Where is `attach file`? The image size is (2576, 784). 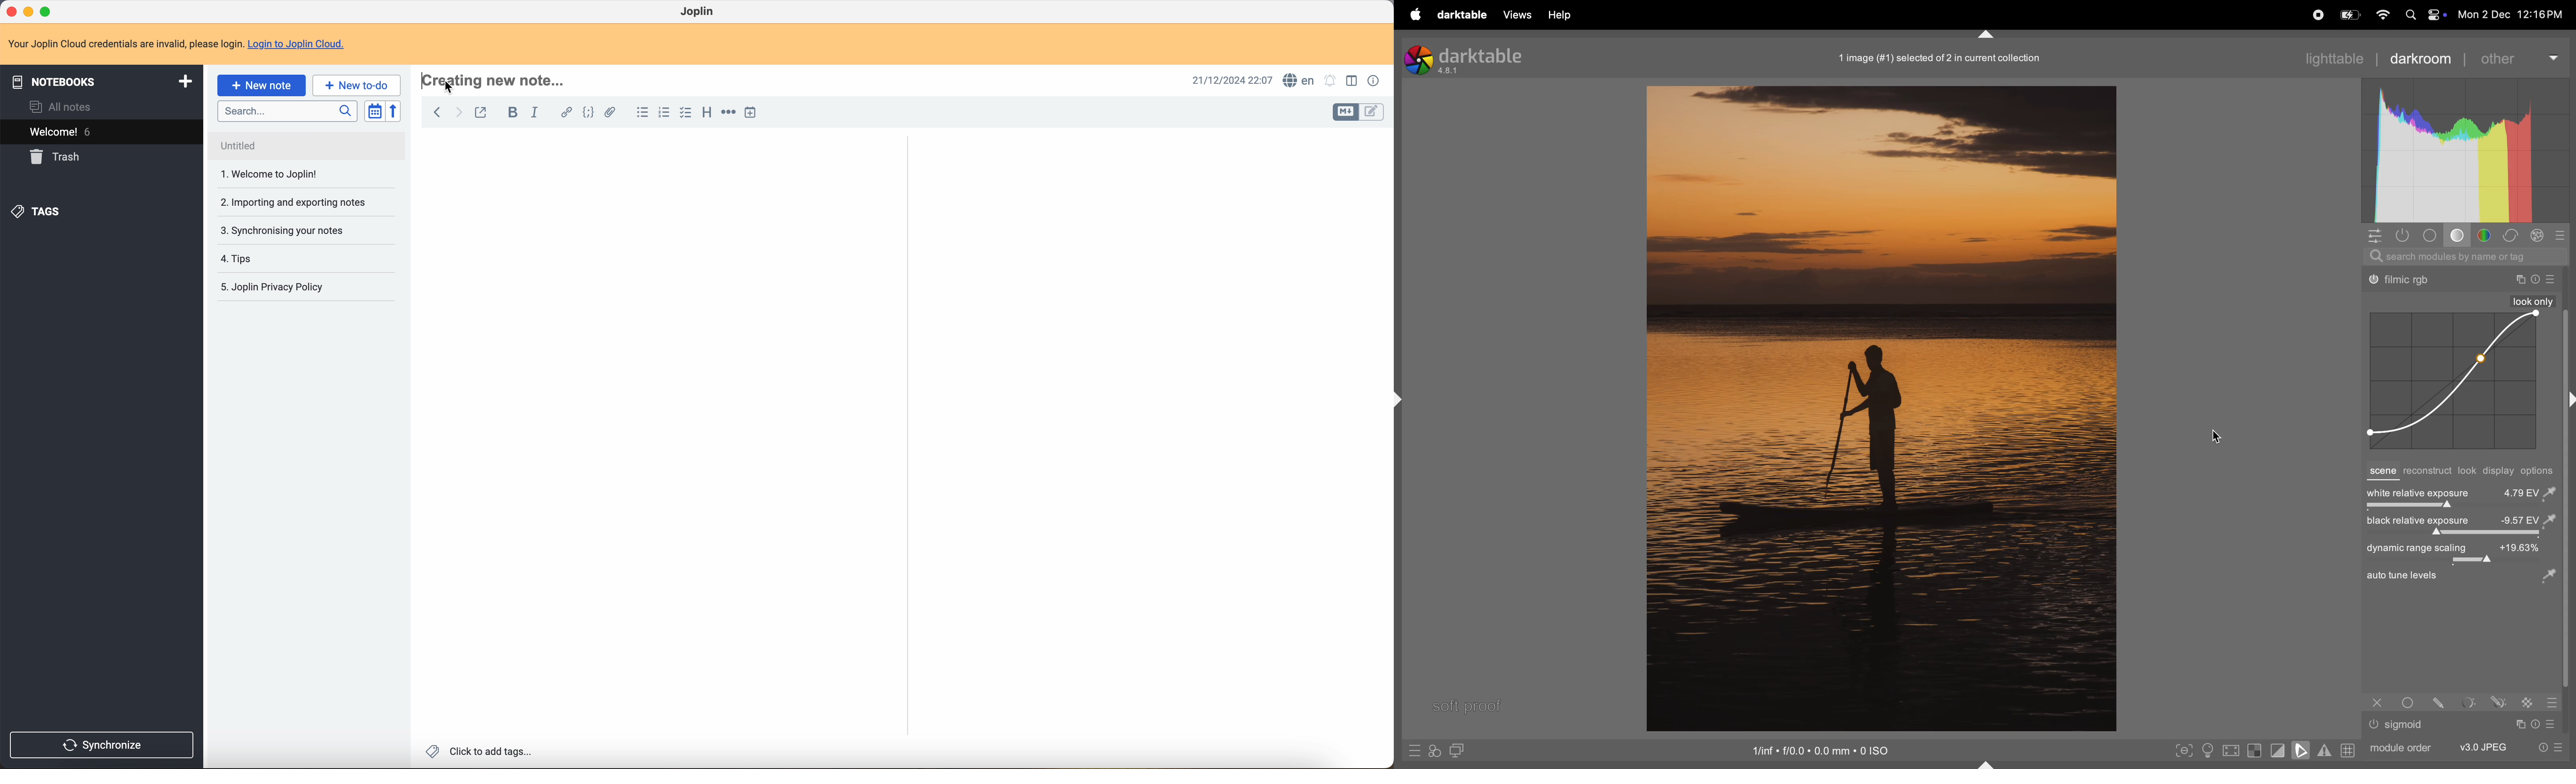
attach file is located at coordinates (614, 113).